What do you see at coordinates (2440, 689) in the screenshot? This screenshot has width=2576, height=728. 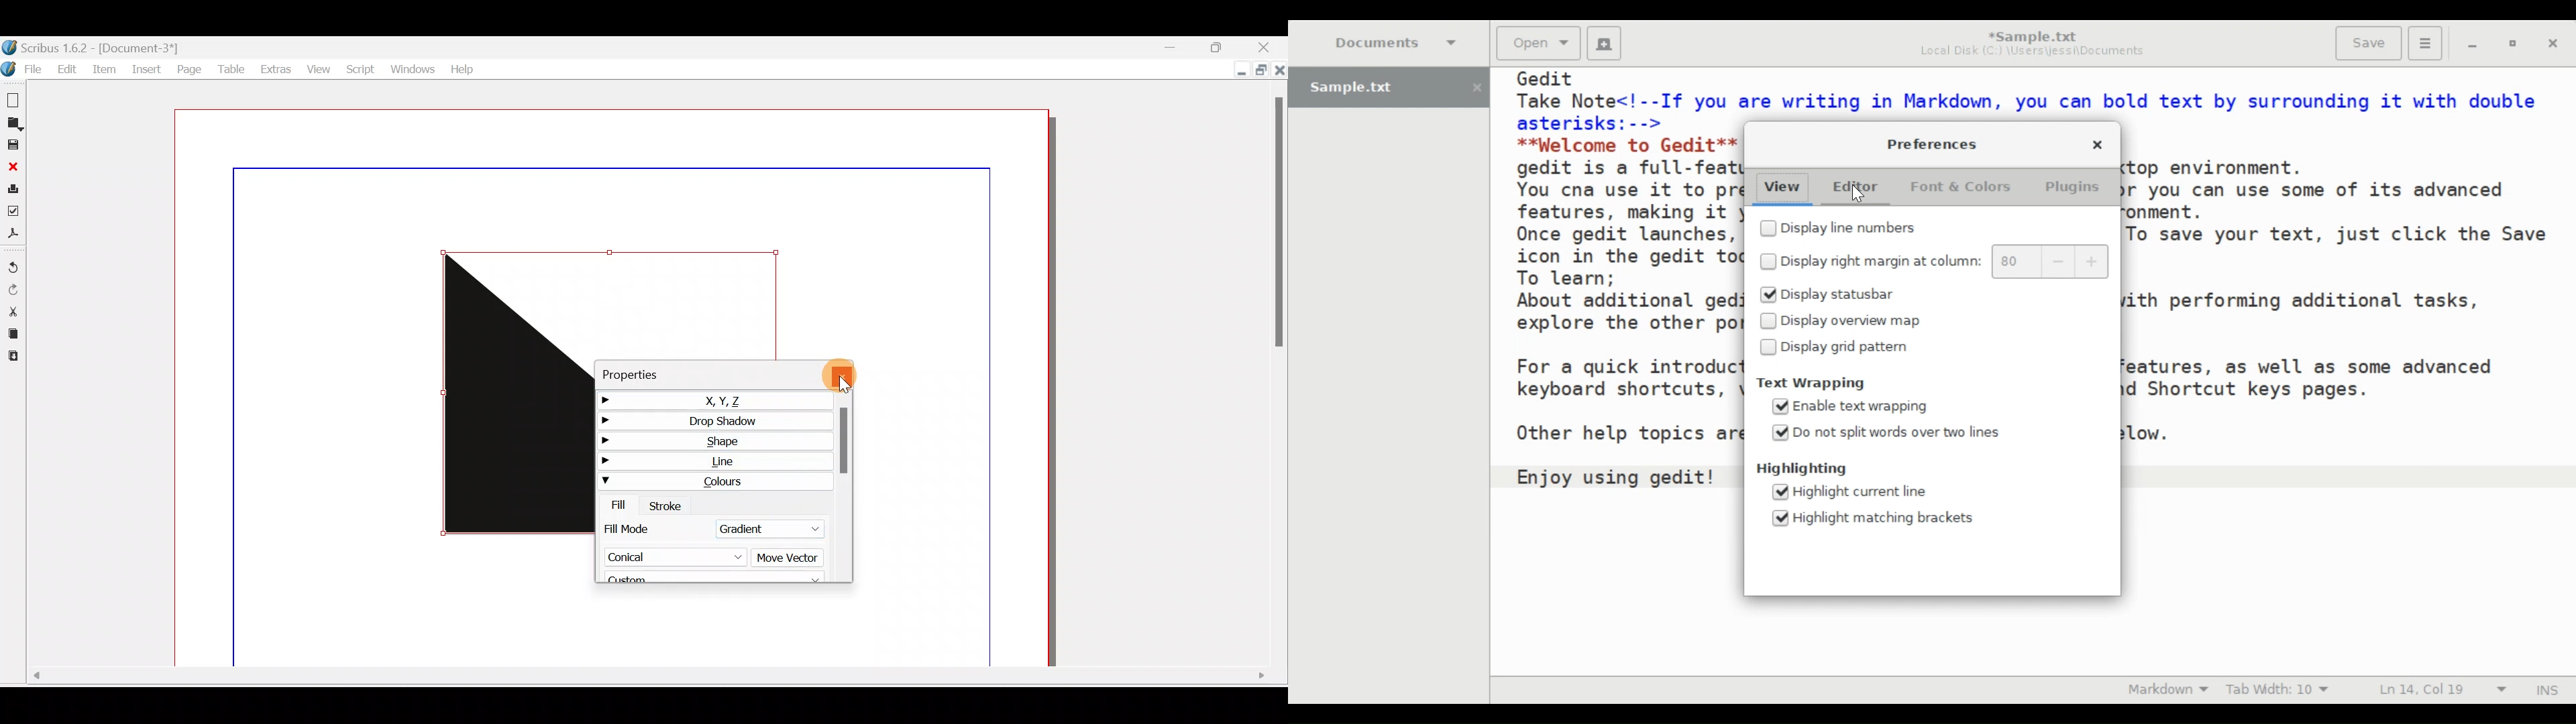 I see `Ln 14, Col 19` at bounding box center [2440, 689].